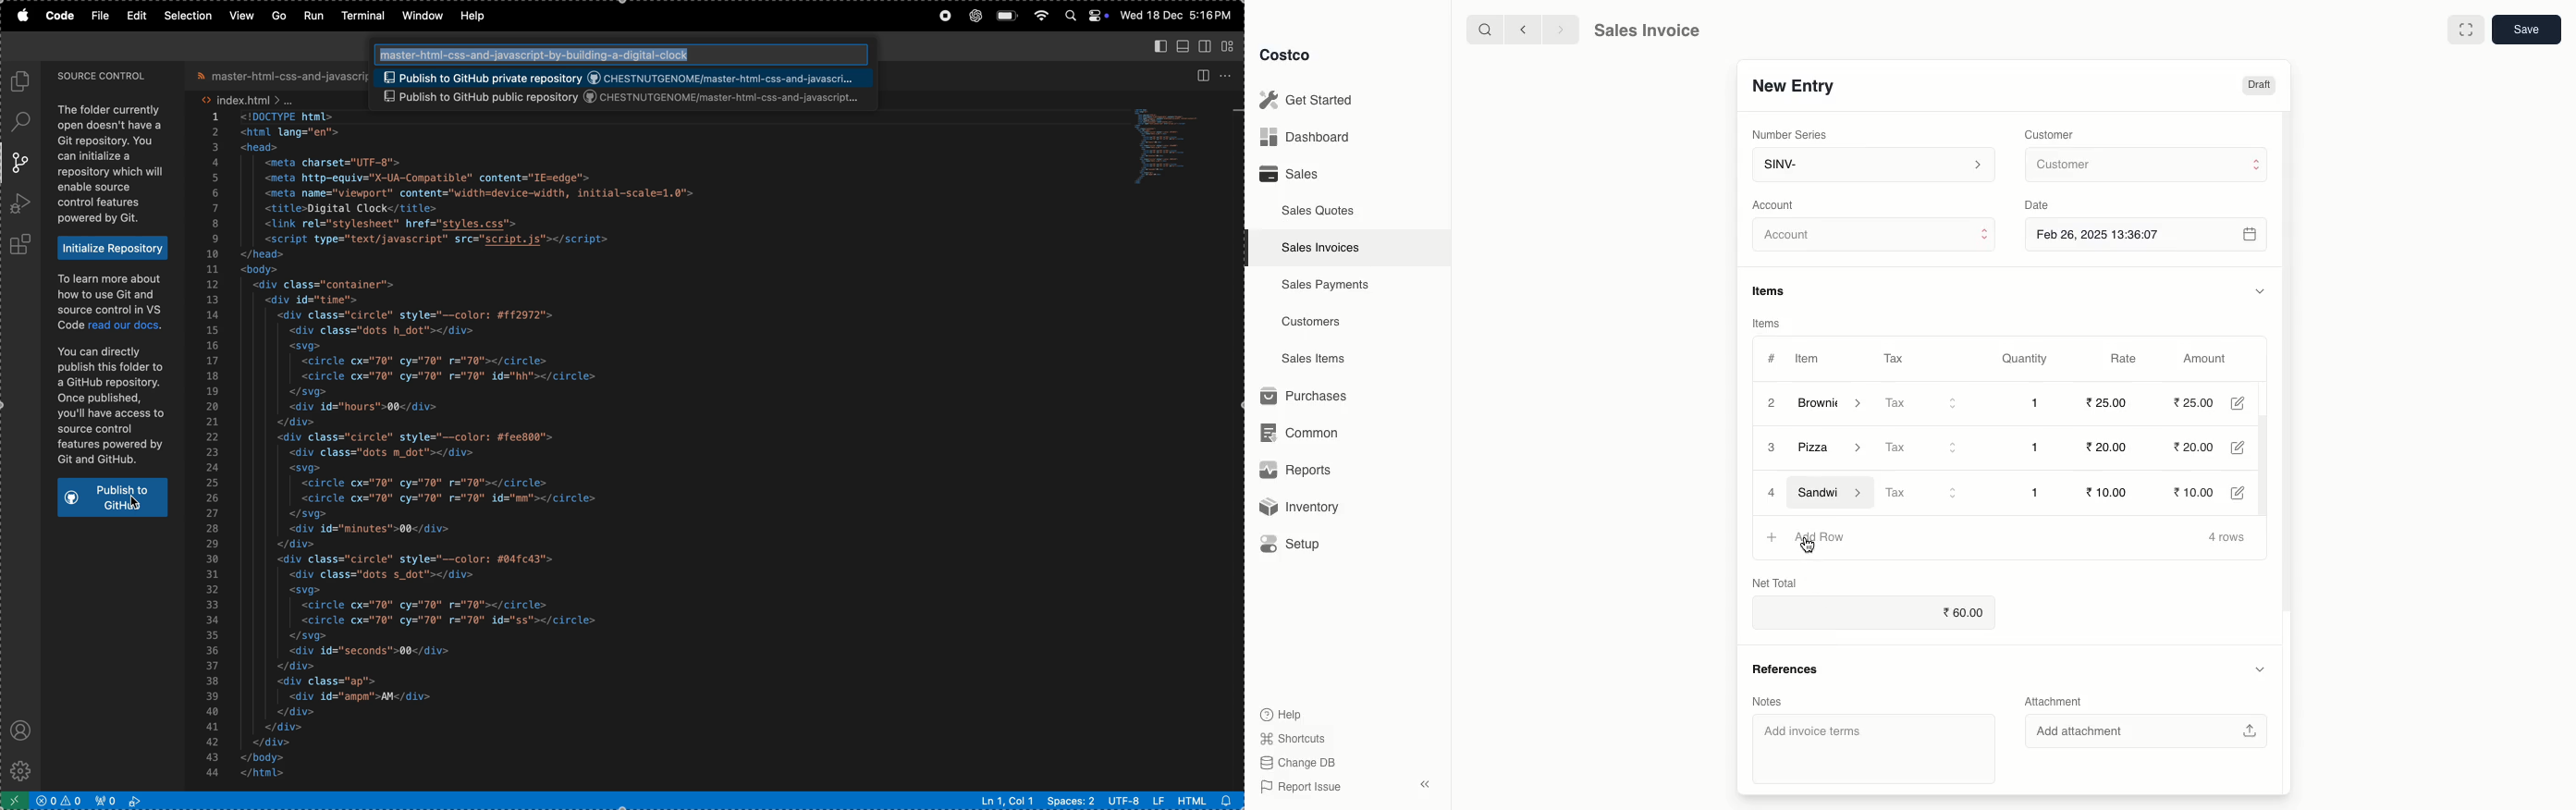  Describe the element at coordinates (2203, 490) in the screenshot. I see `10.00` at that location.